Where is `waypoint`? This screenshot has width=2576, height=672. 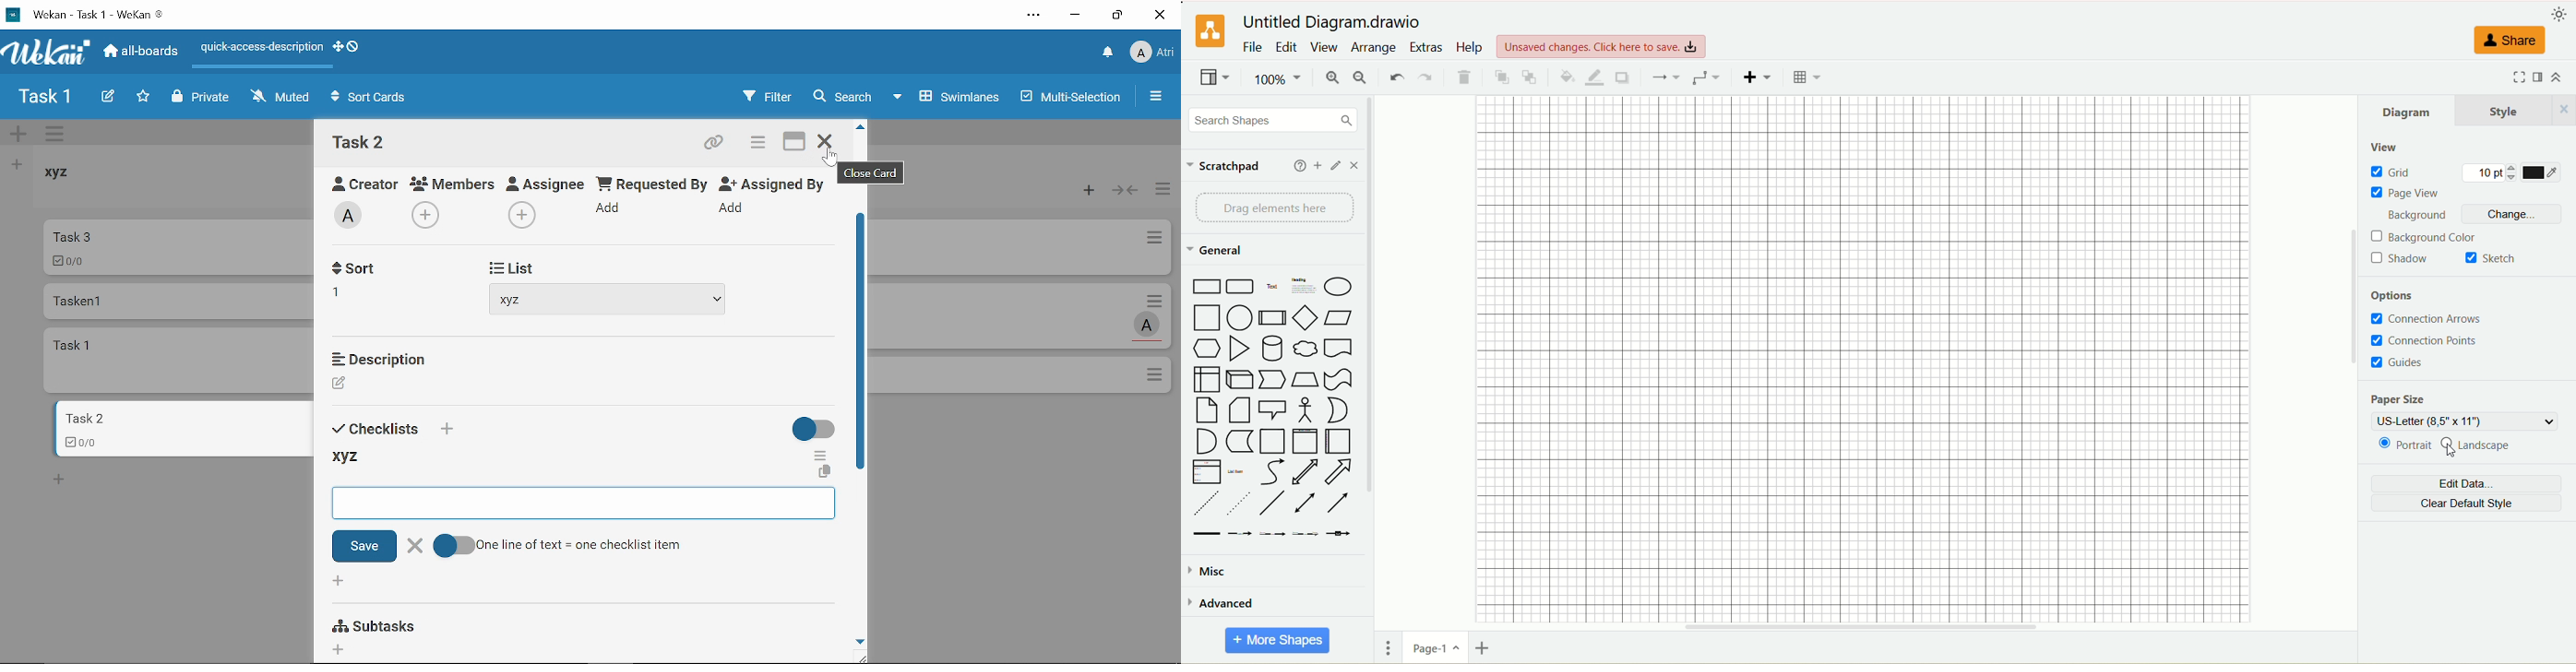 waypoint is located at coordinates (1708, 77).